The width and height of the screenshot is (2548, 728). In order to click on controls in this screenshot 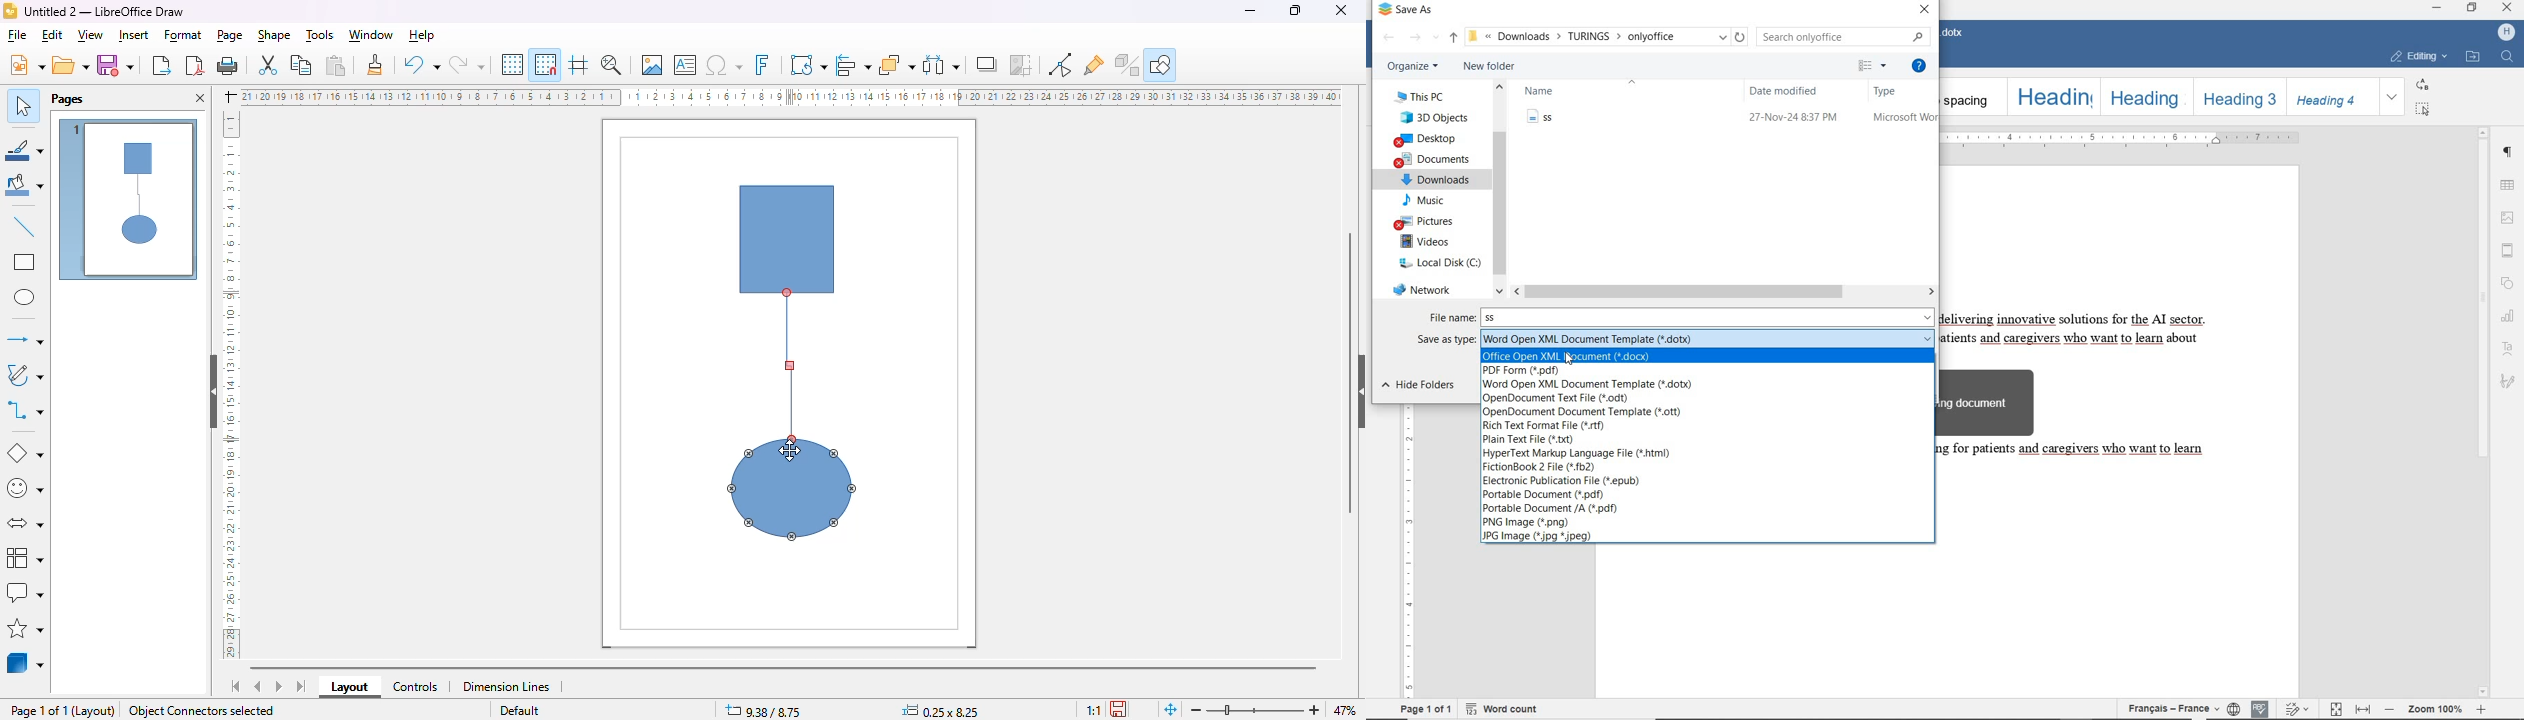, I will do `click(416, 687)`.